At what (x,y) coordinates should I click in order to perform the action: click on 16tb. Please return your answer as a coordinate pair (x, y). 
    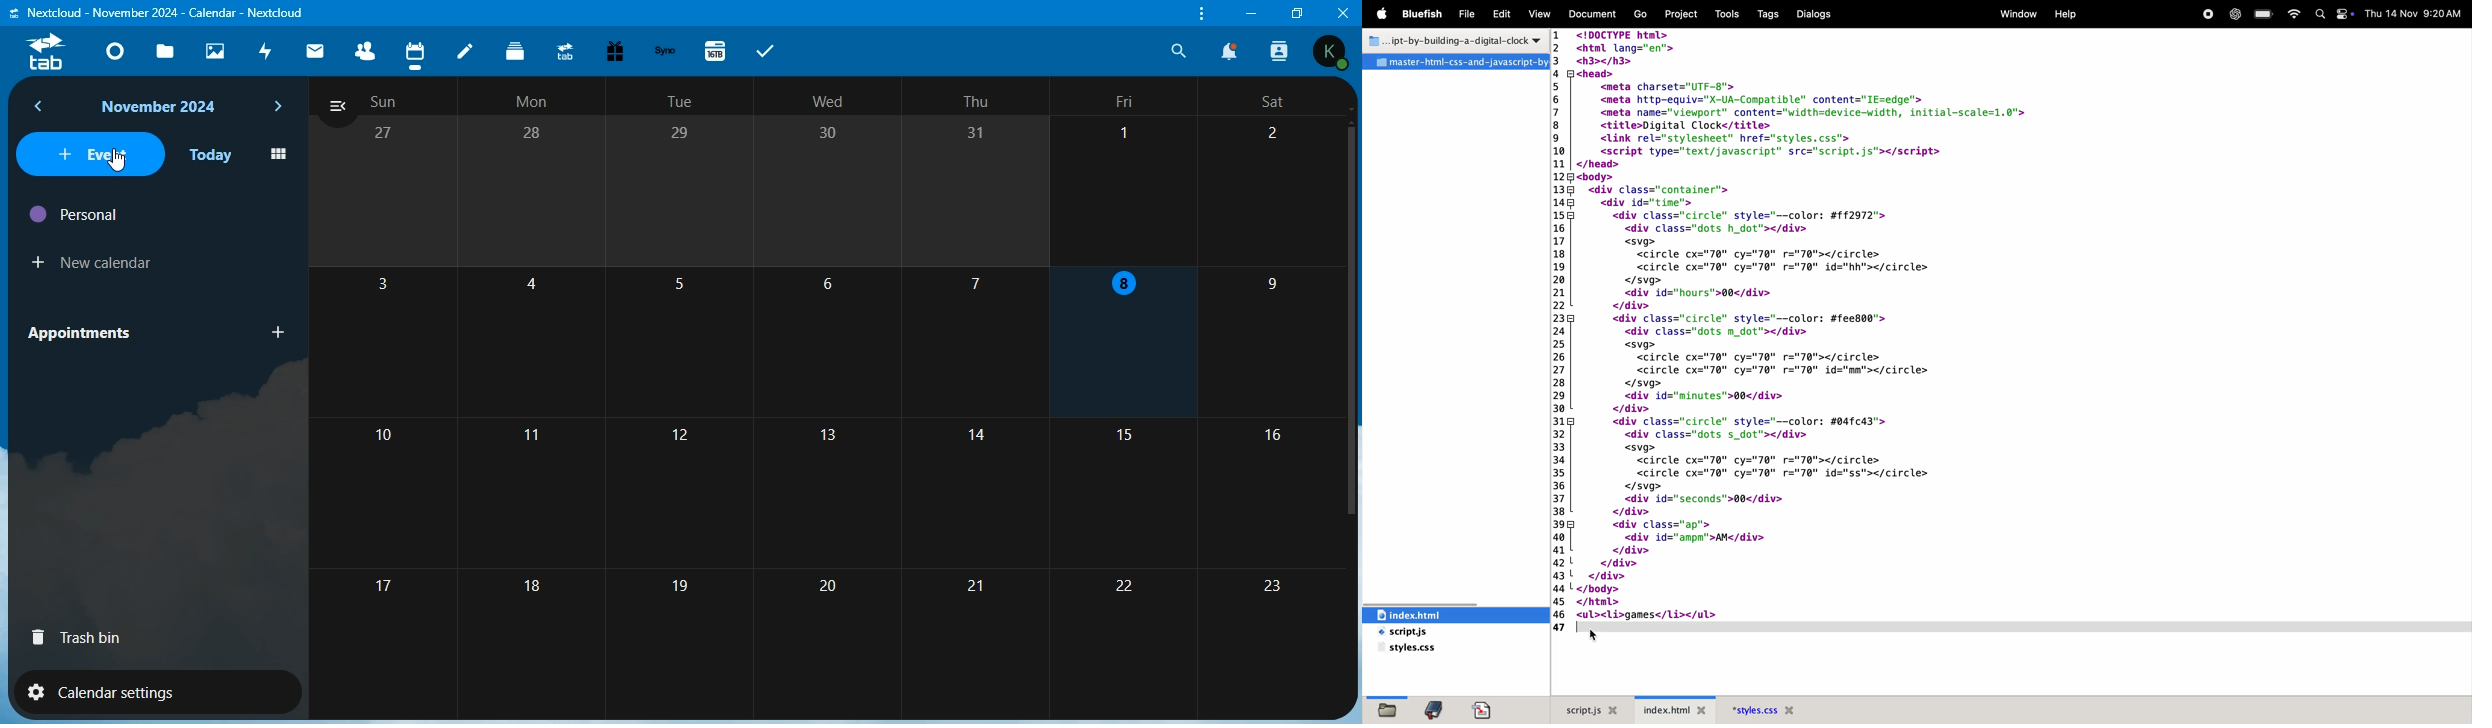
    Looking at the image, I should click on (721, 48).